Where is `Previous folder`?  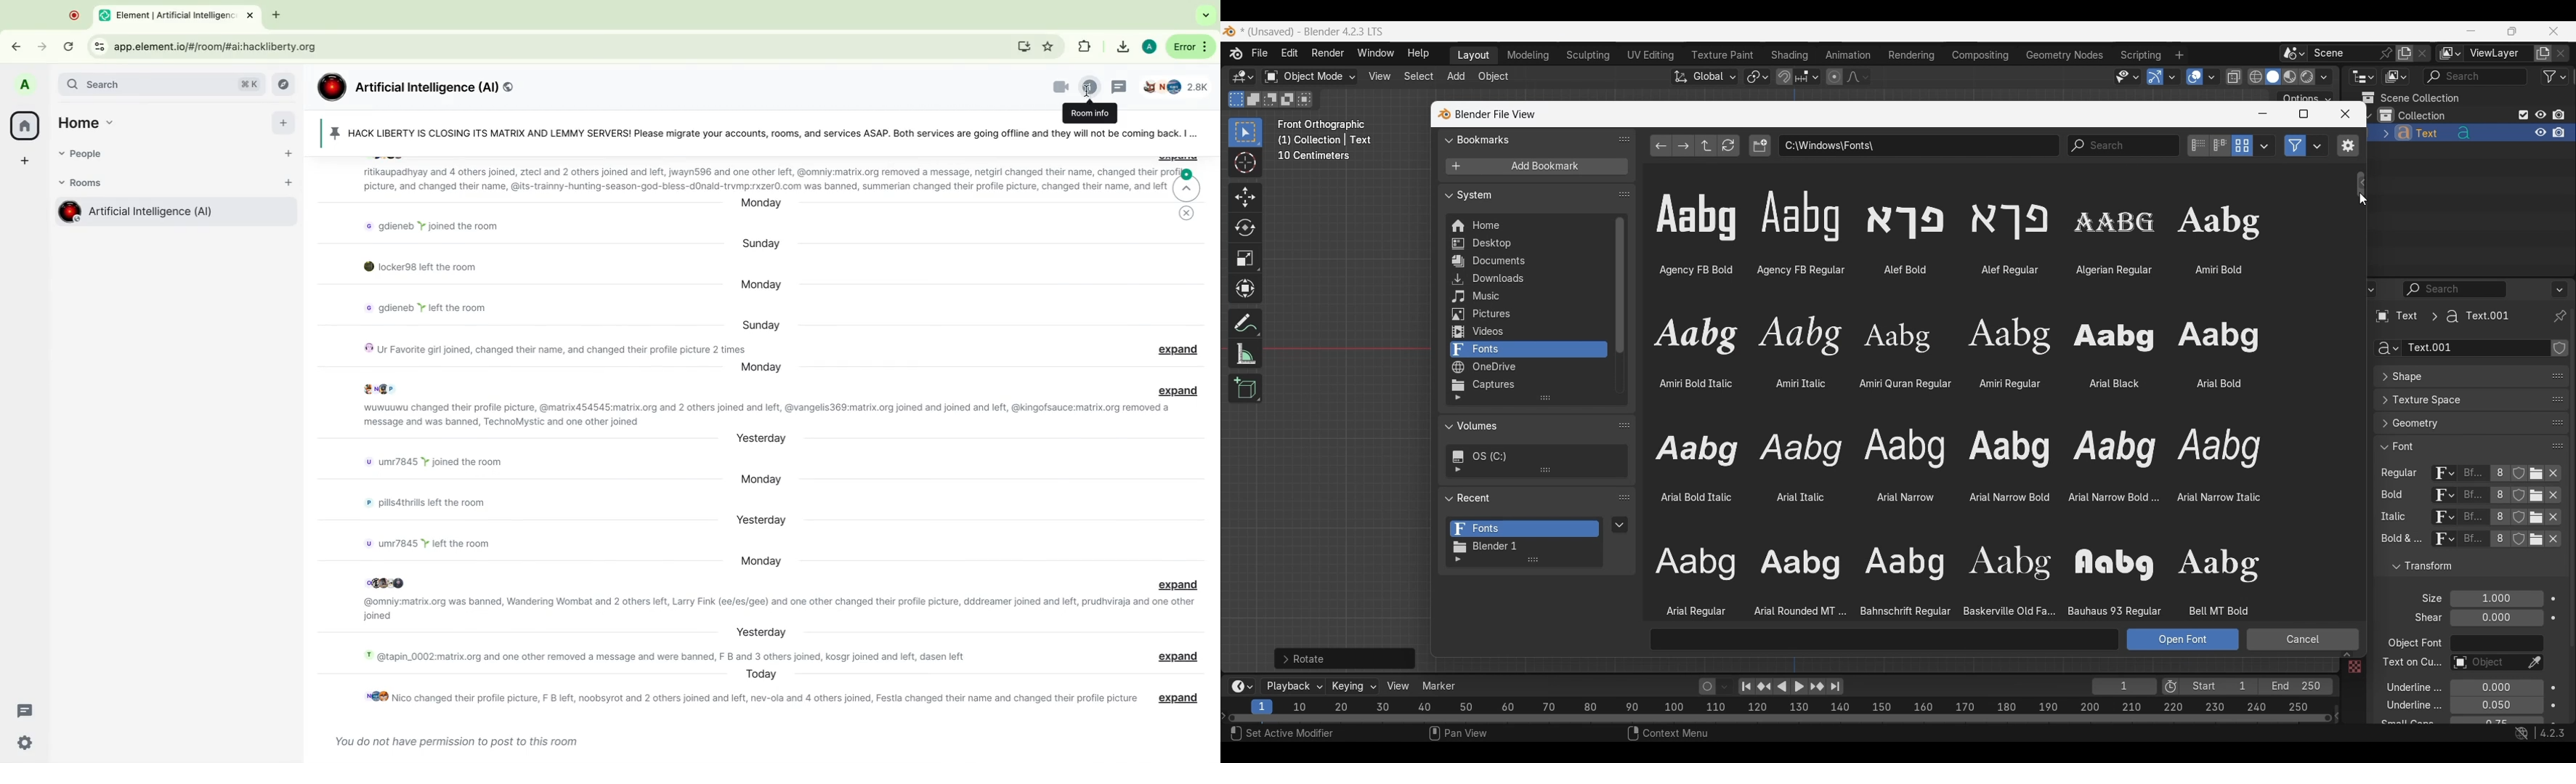
Previous folder is located at coordinates (1662, 146).